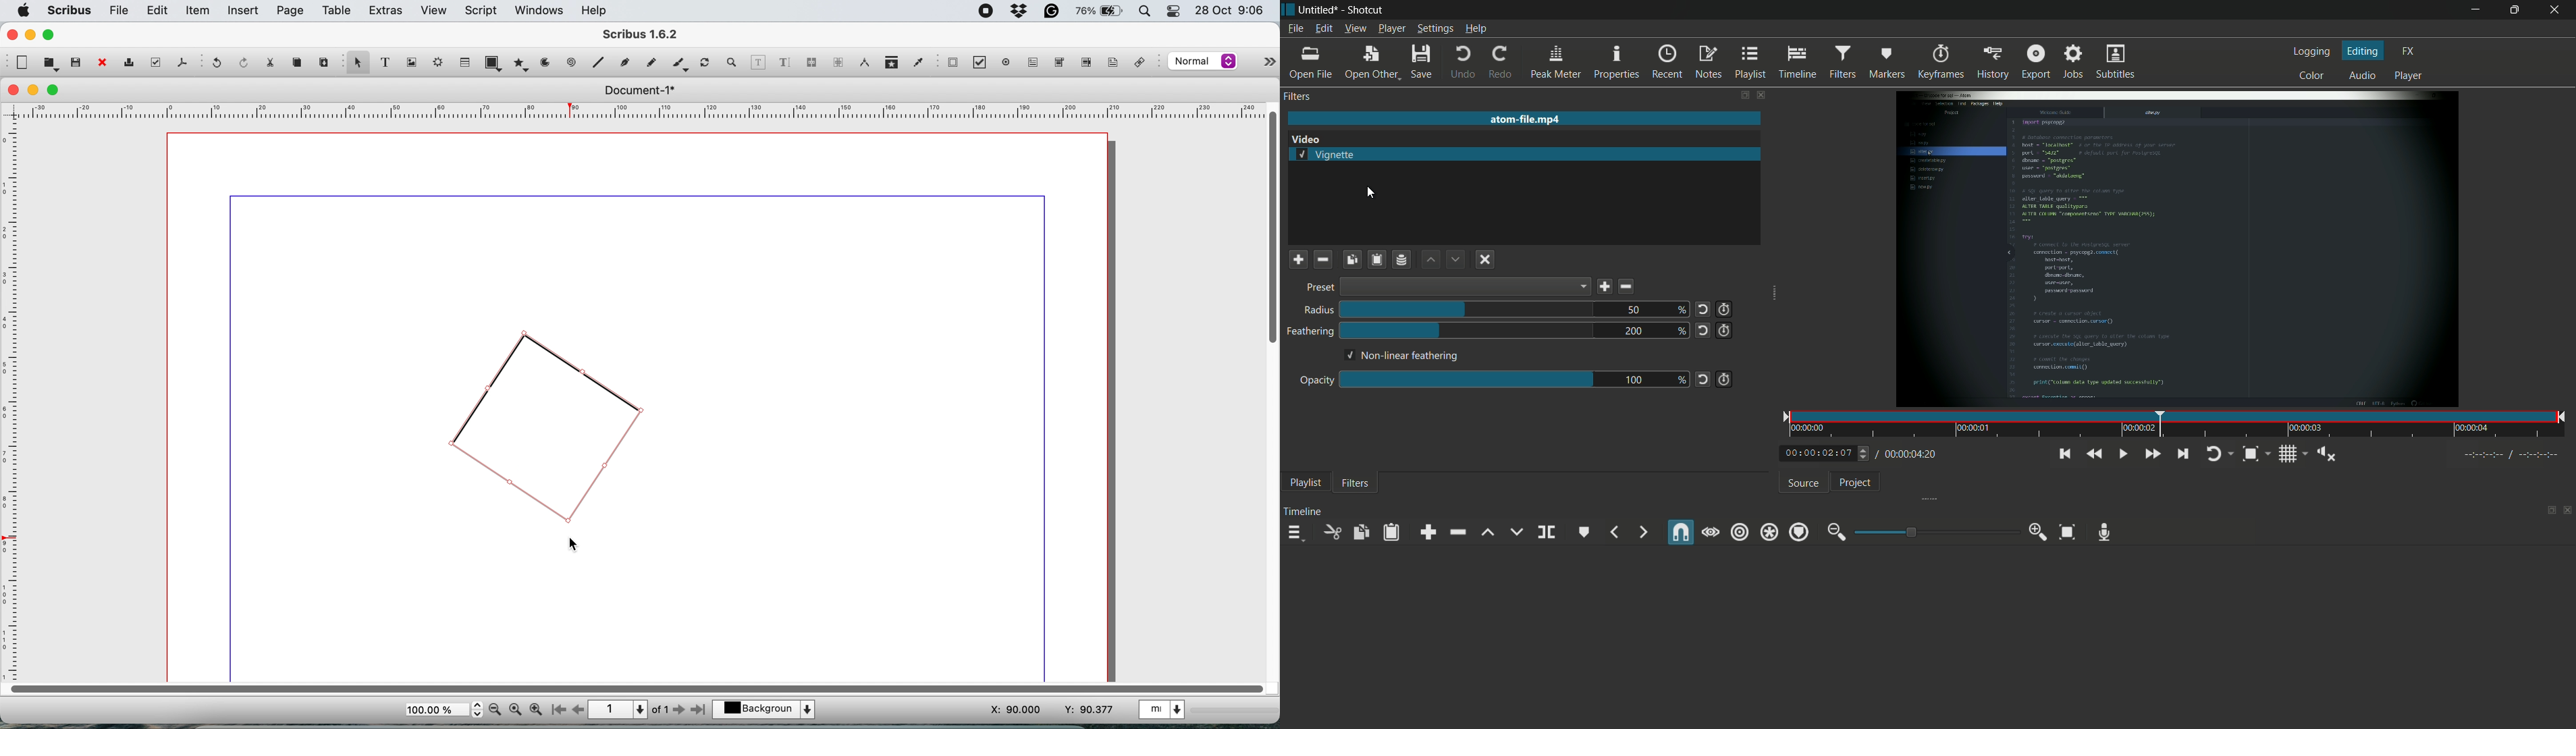 The image size is (2576, 756). What do you see at coordinates (626, 61) in the screenshot?
I see `bezier curve` at bounding box center [626, 61].